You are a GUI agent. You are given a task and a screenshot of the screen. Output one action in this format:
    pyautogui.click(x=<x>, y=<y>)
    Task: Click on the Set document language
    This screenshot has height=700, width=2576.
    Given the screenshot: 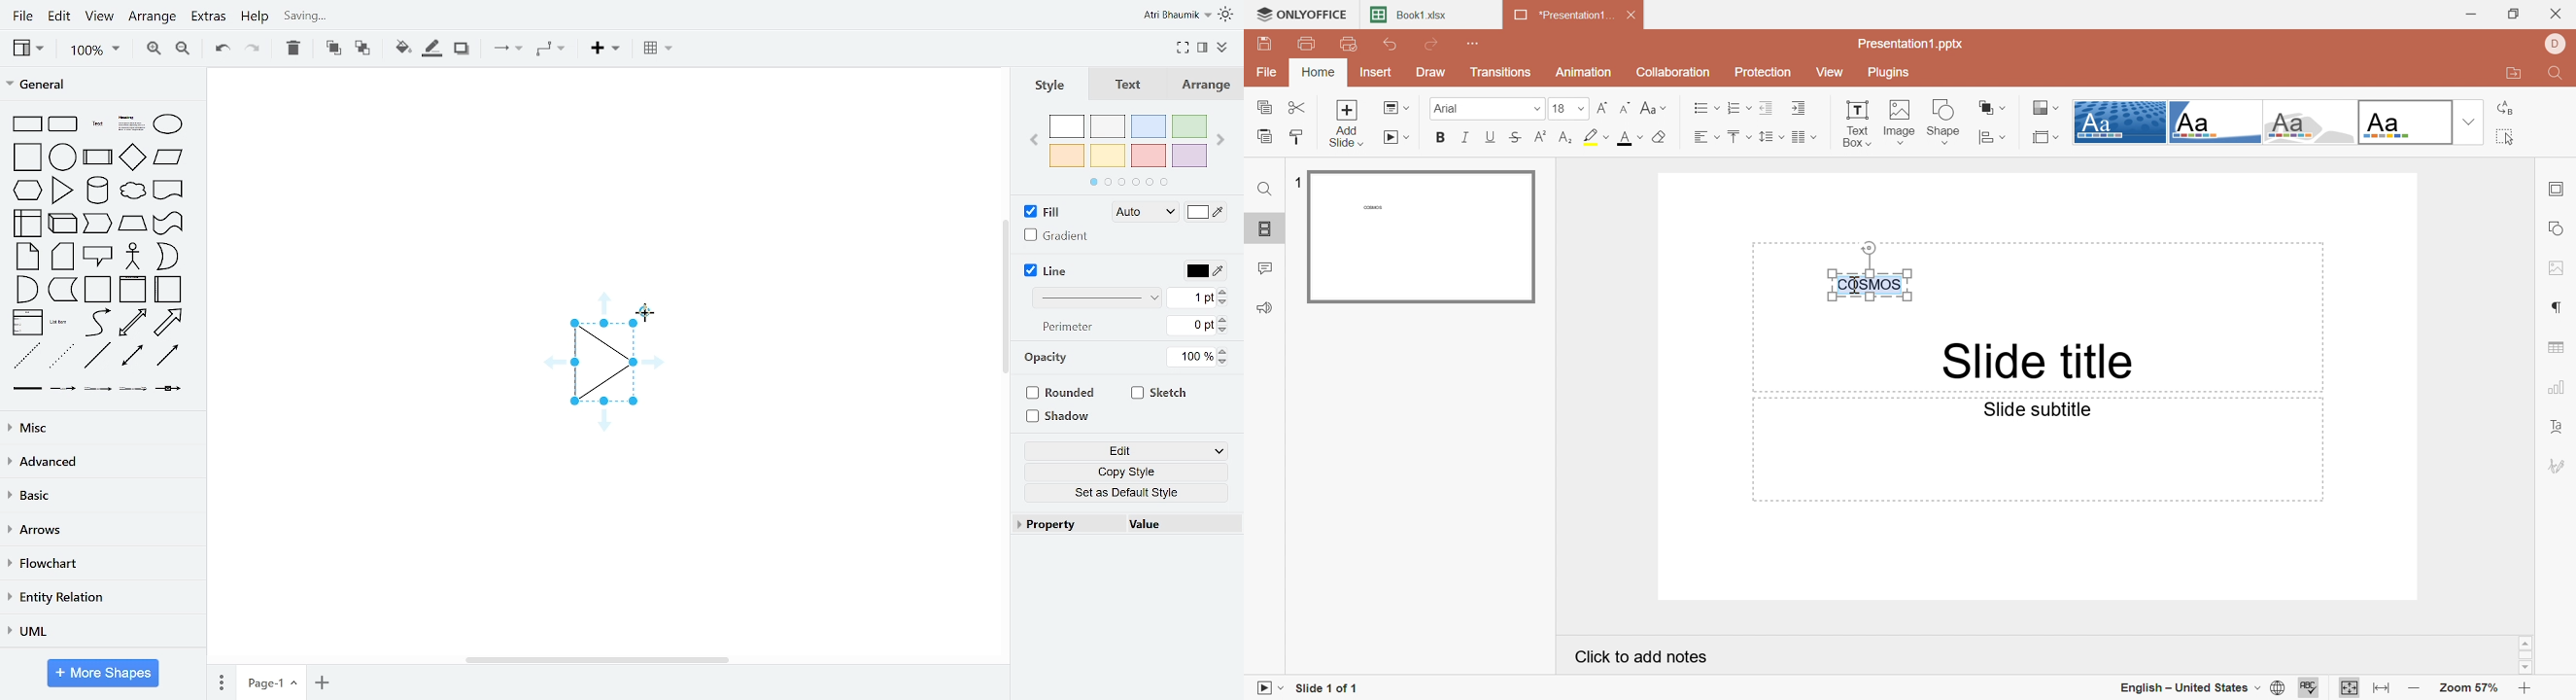 What is the action you would take?
    pyautogui.click(x=2279, y=686)
    